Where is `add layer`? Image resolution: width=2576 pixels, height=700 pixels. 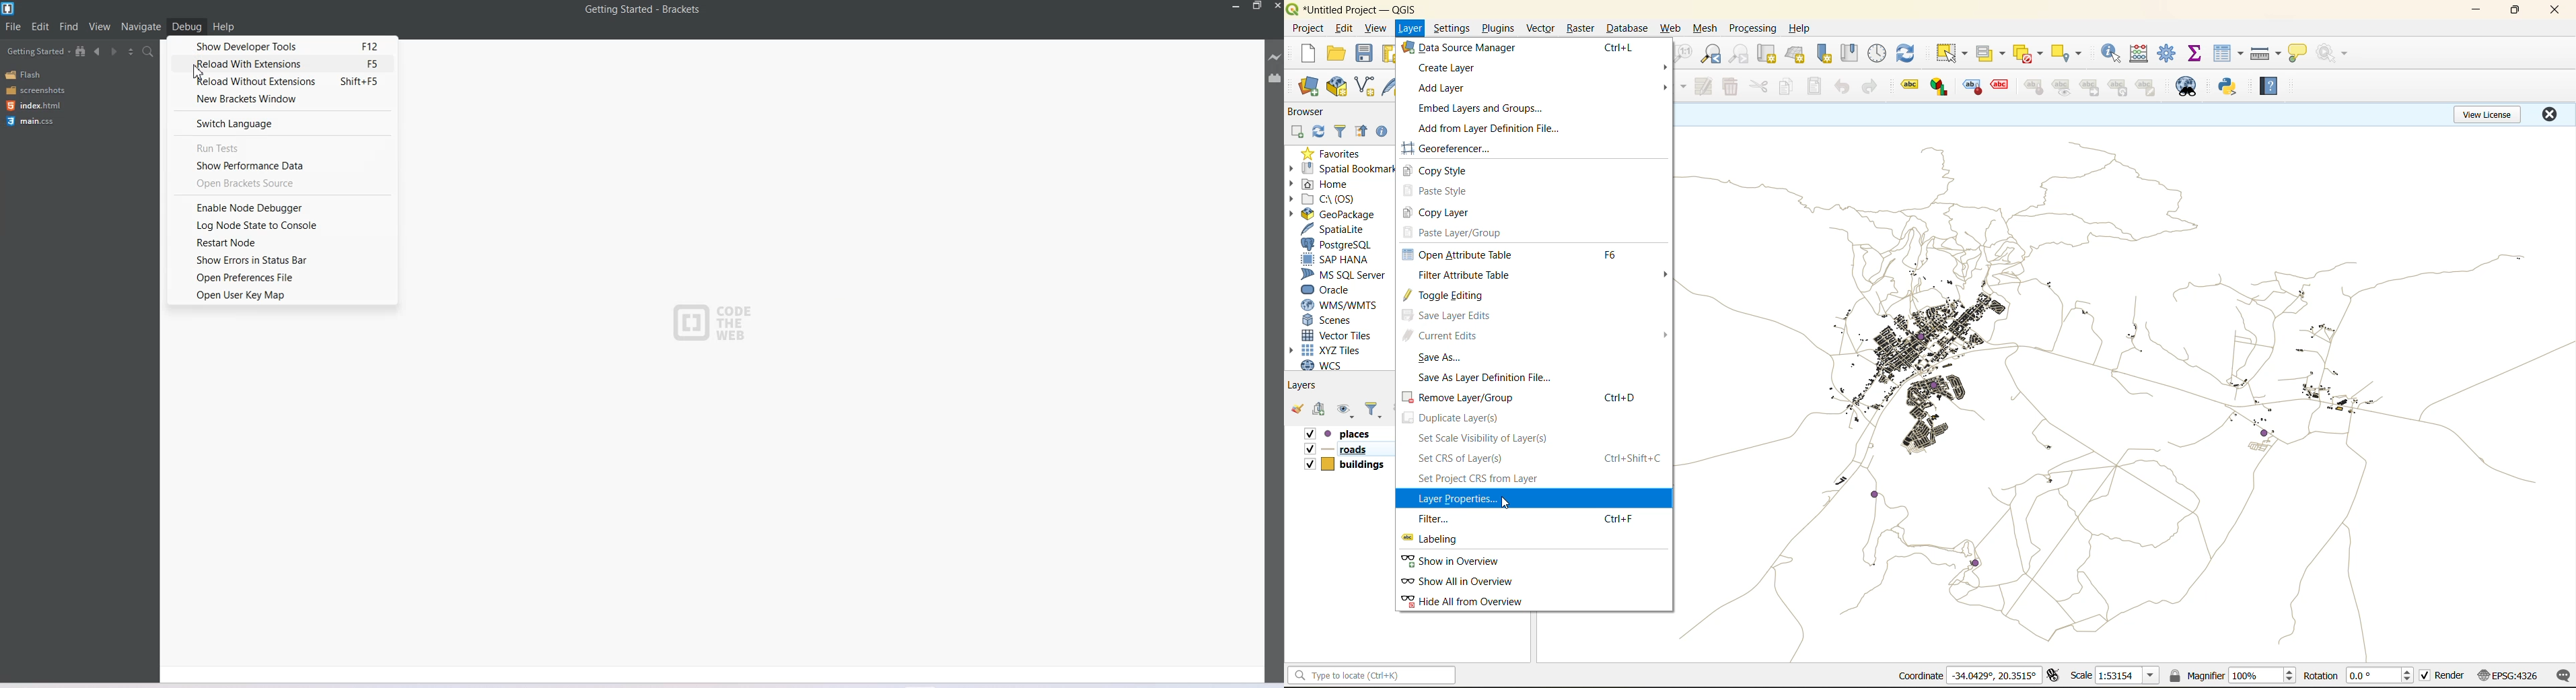
add layer is located at coordinates (1441, 89).